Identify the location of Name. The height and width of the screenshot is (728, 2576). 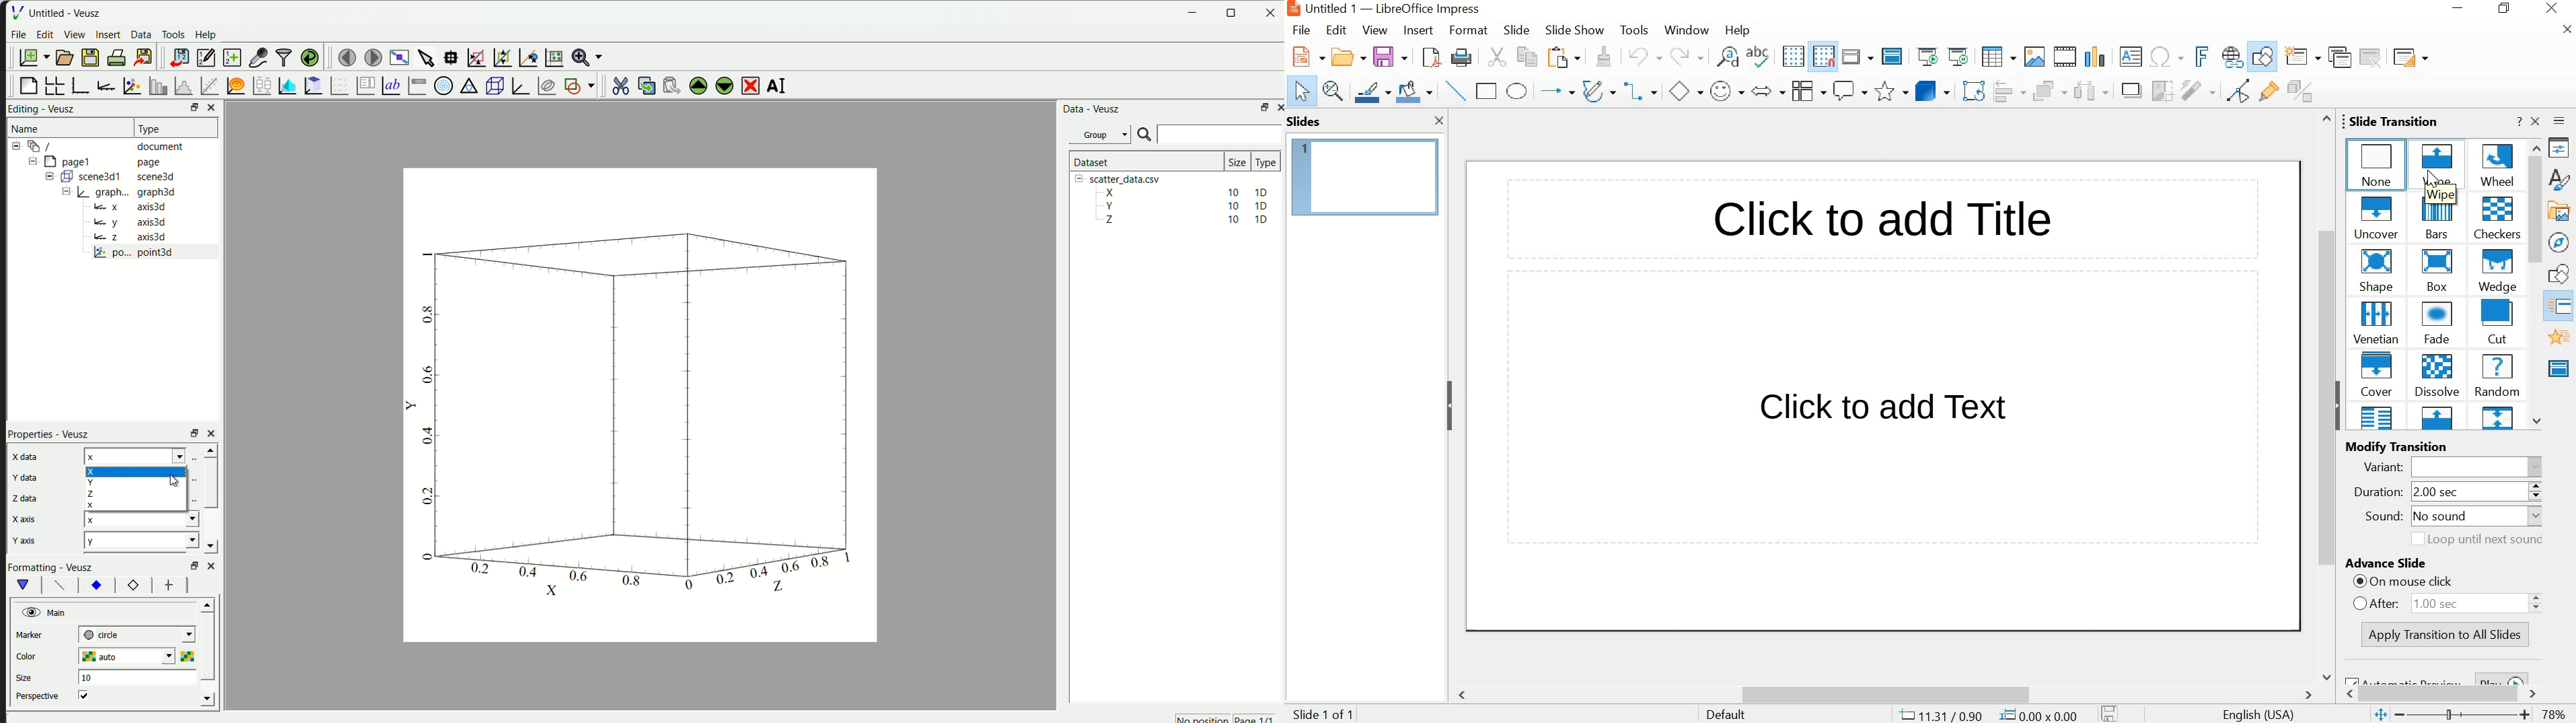
(27, 127).